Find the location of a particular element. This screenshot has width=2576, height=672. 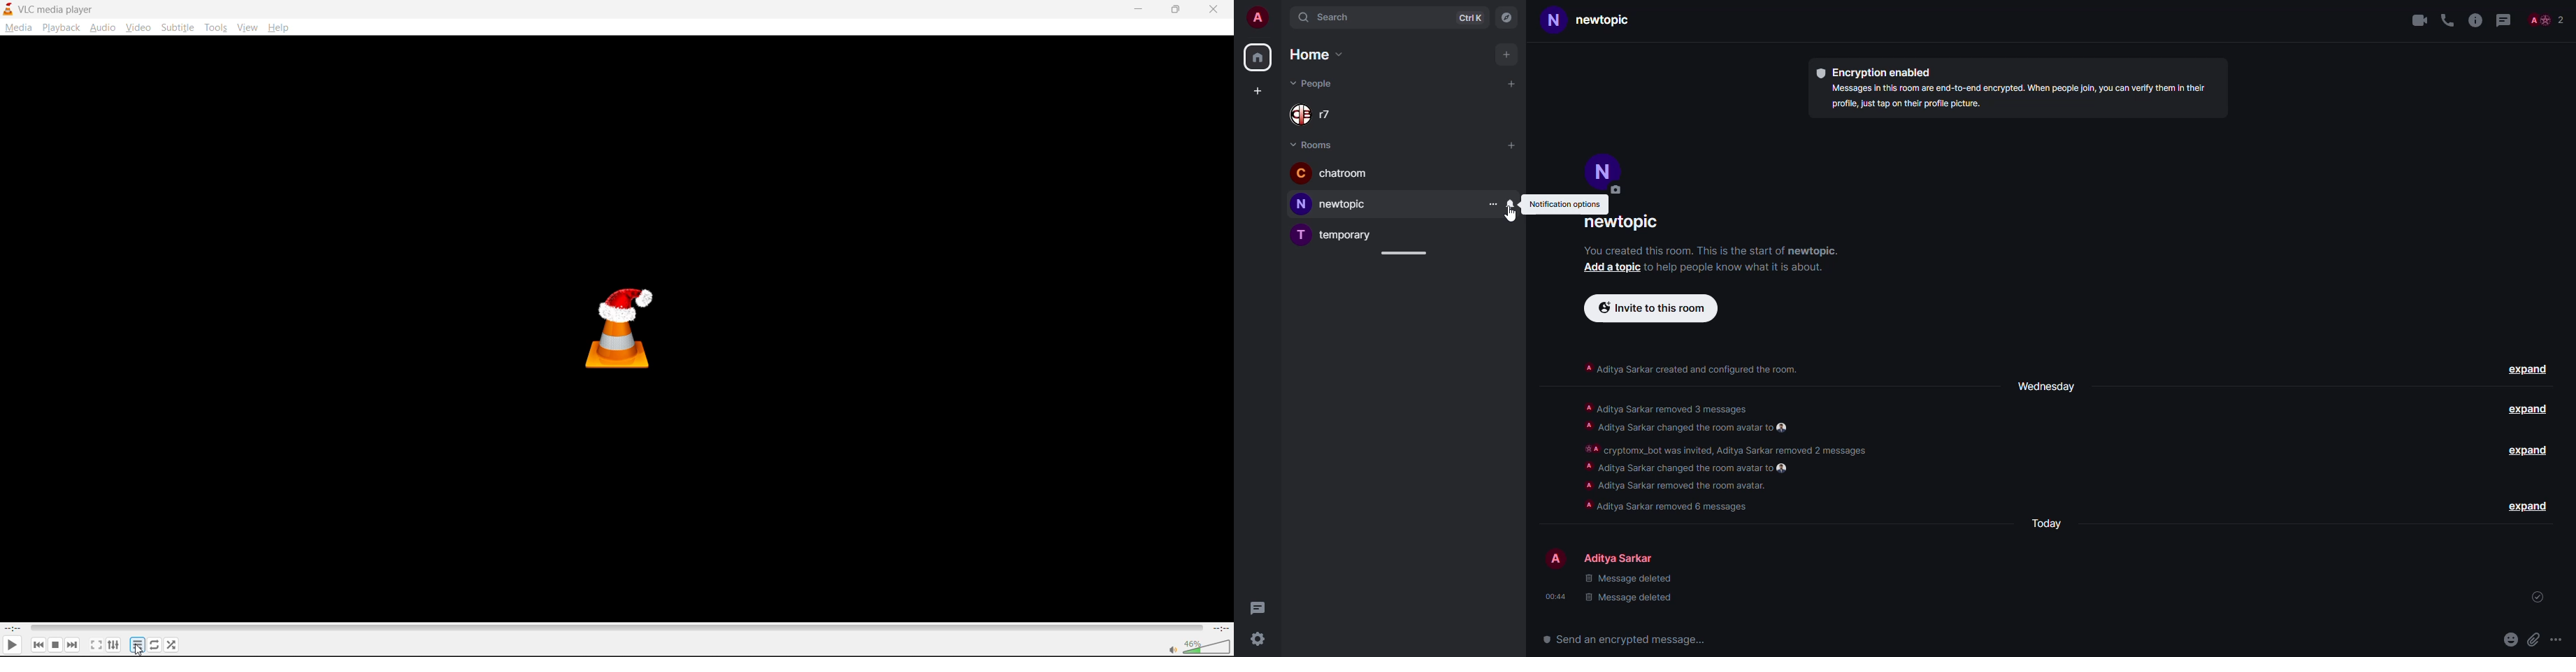

track slider is located at coordinates (612, 629).